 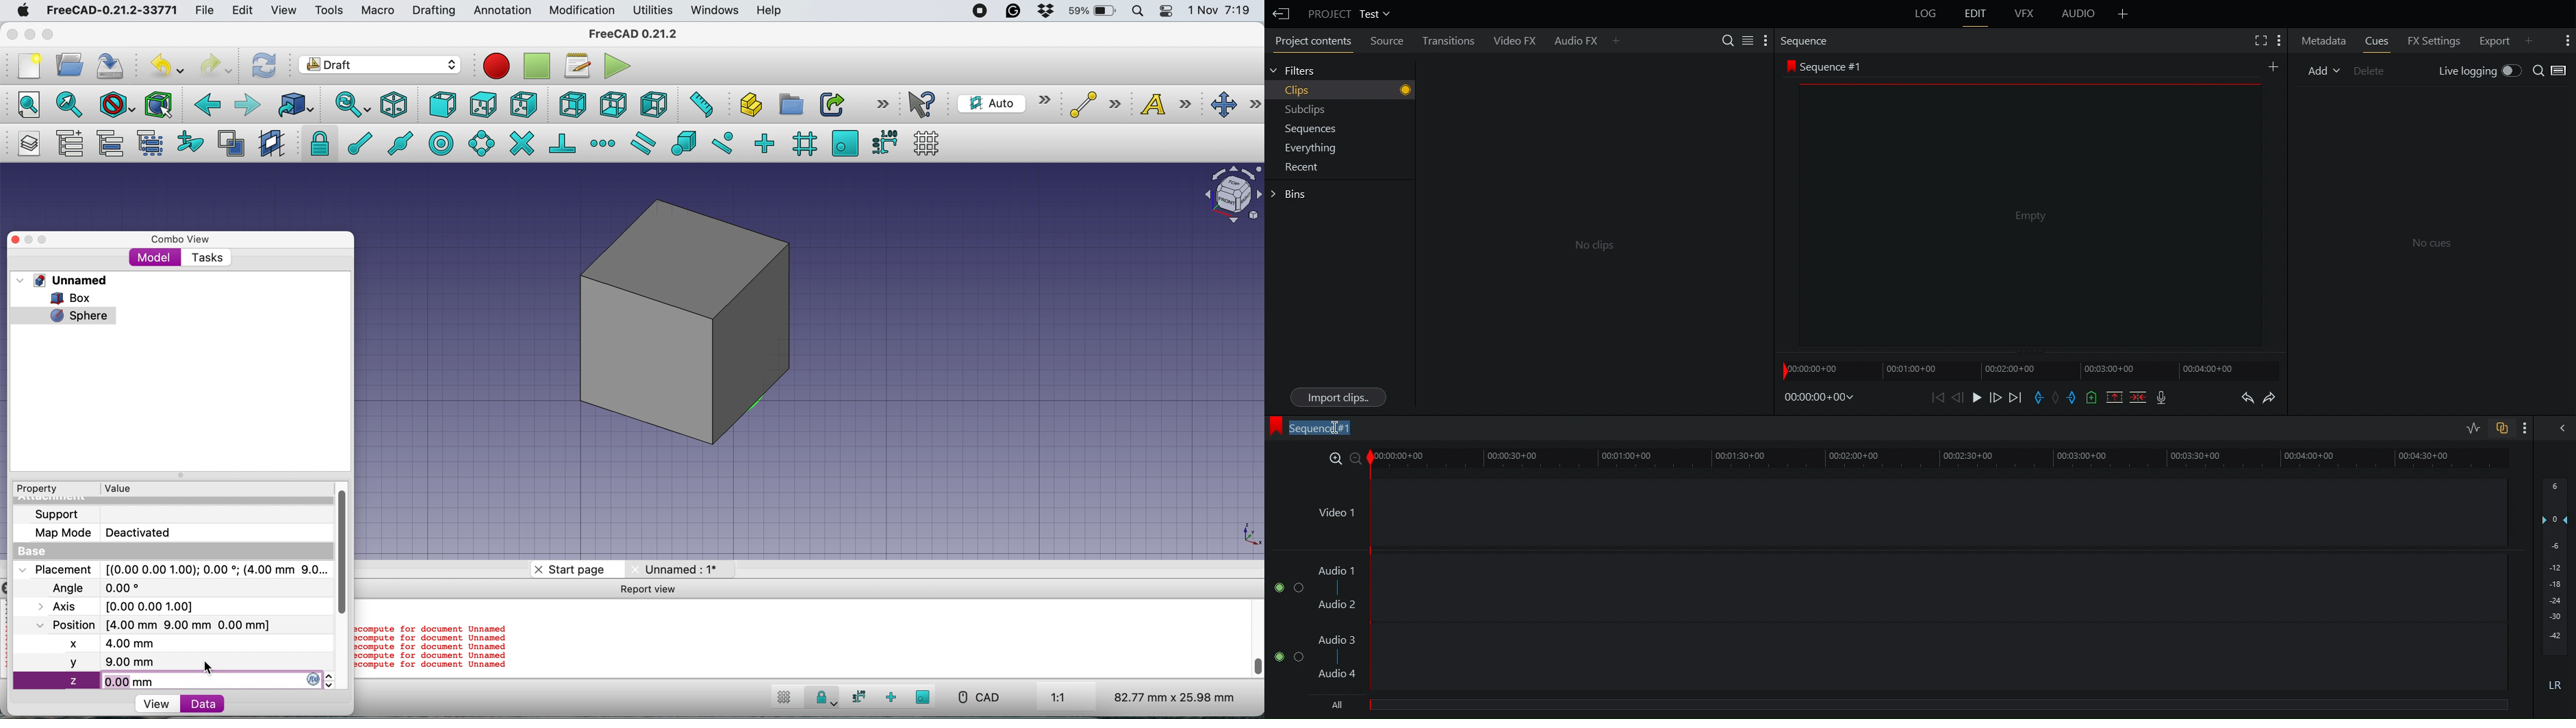 What do you see at coordinates (1338, 570) in the screenshot?
I see `Audio 1` at bounding box center [1338, 570].